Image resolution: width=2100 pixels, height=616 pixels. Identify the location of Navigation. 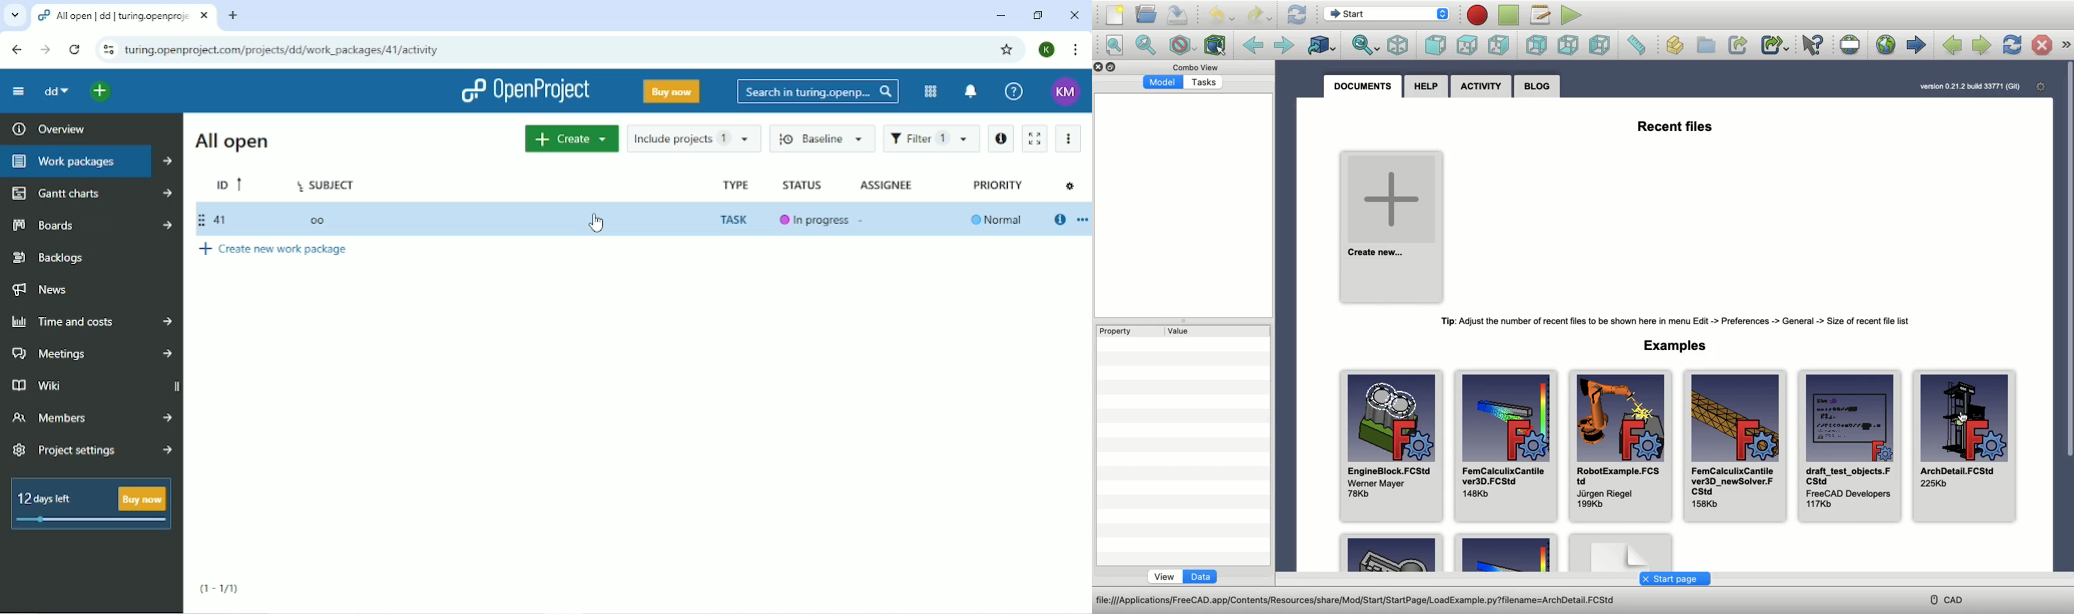
(2066, 45).